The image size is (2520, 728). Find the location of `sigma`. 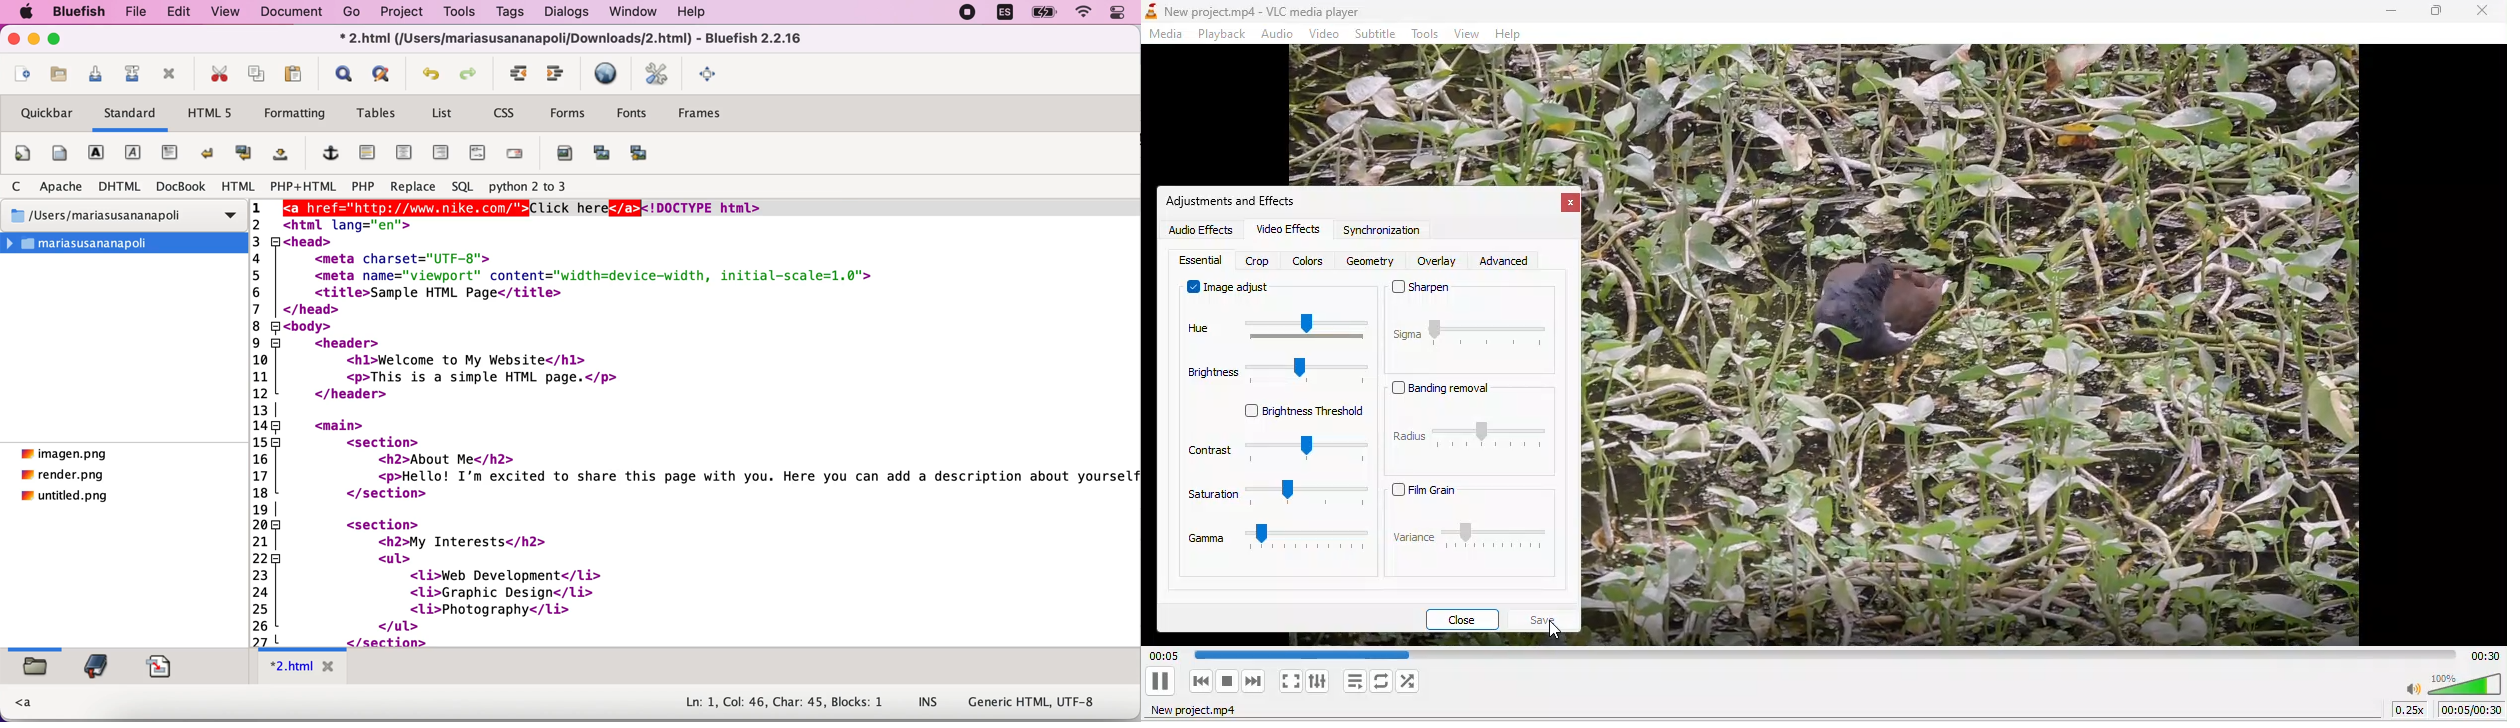

sigma is located at coordinates (1472, 347).